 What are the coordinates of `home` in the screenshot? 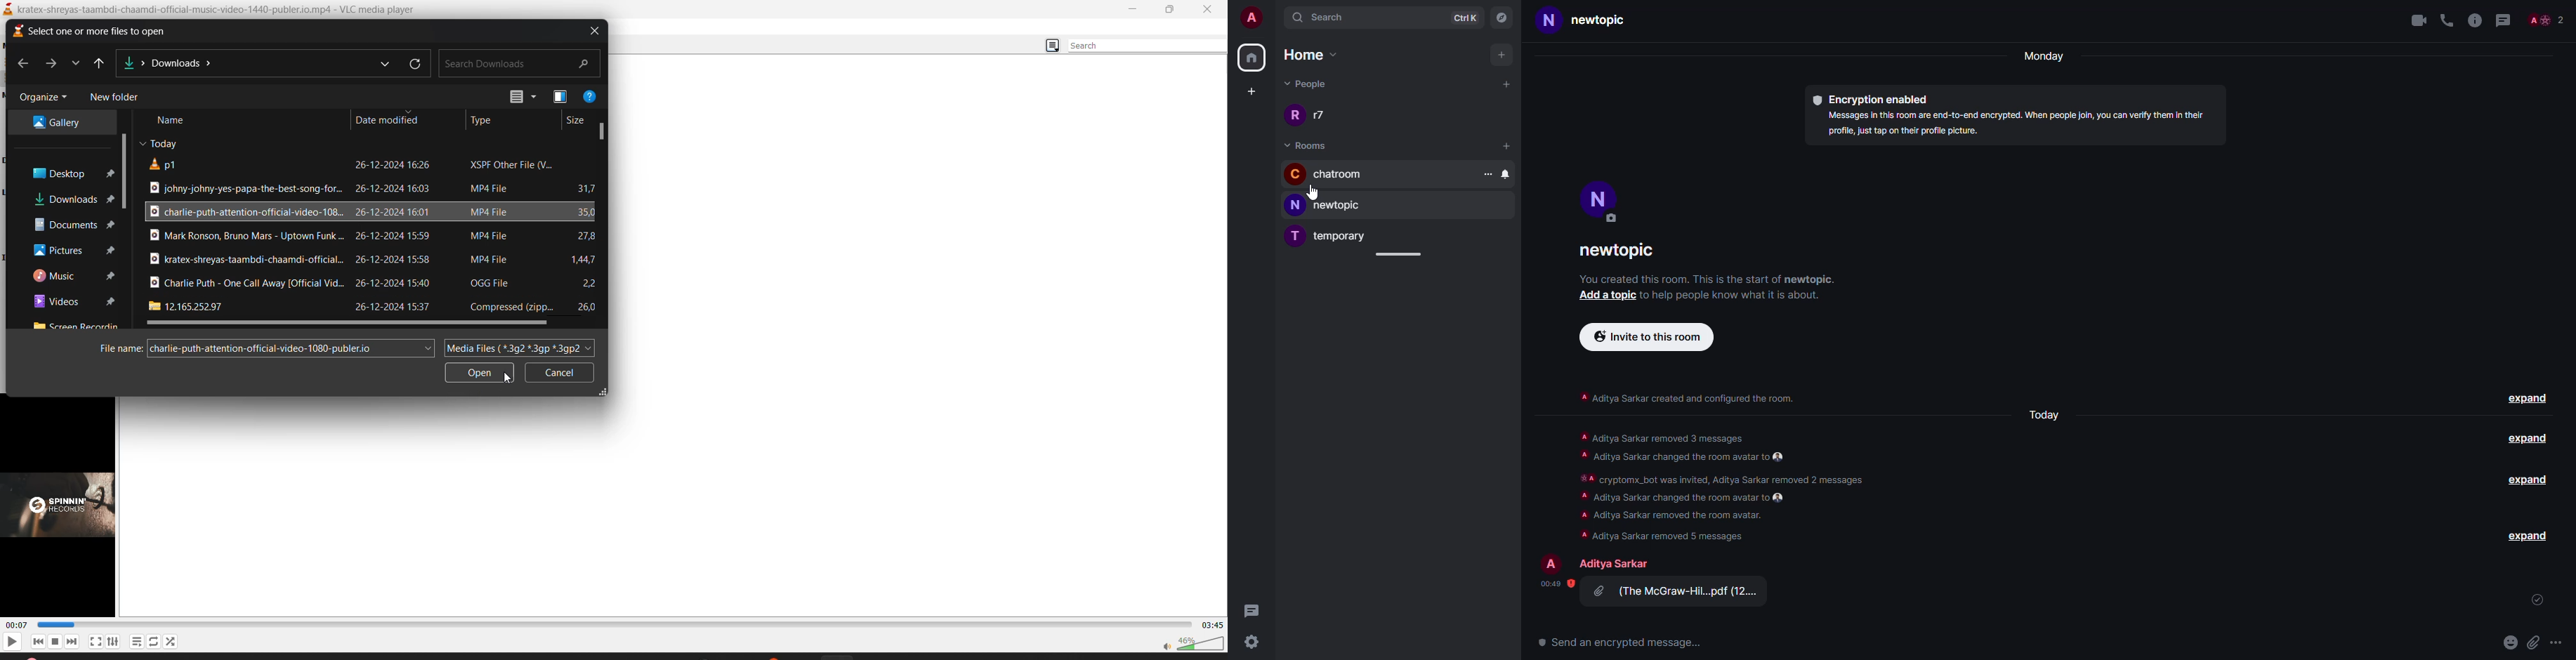 It's located at (1318, 56).